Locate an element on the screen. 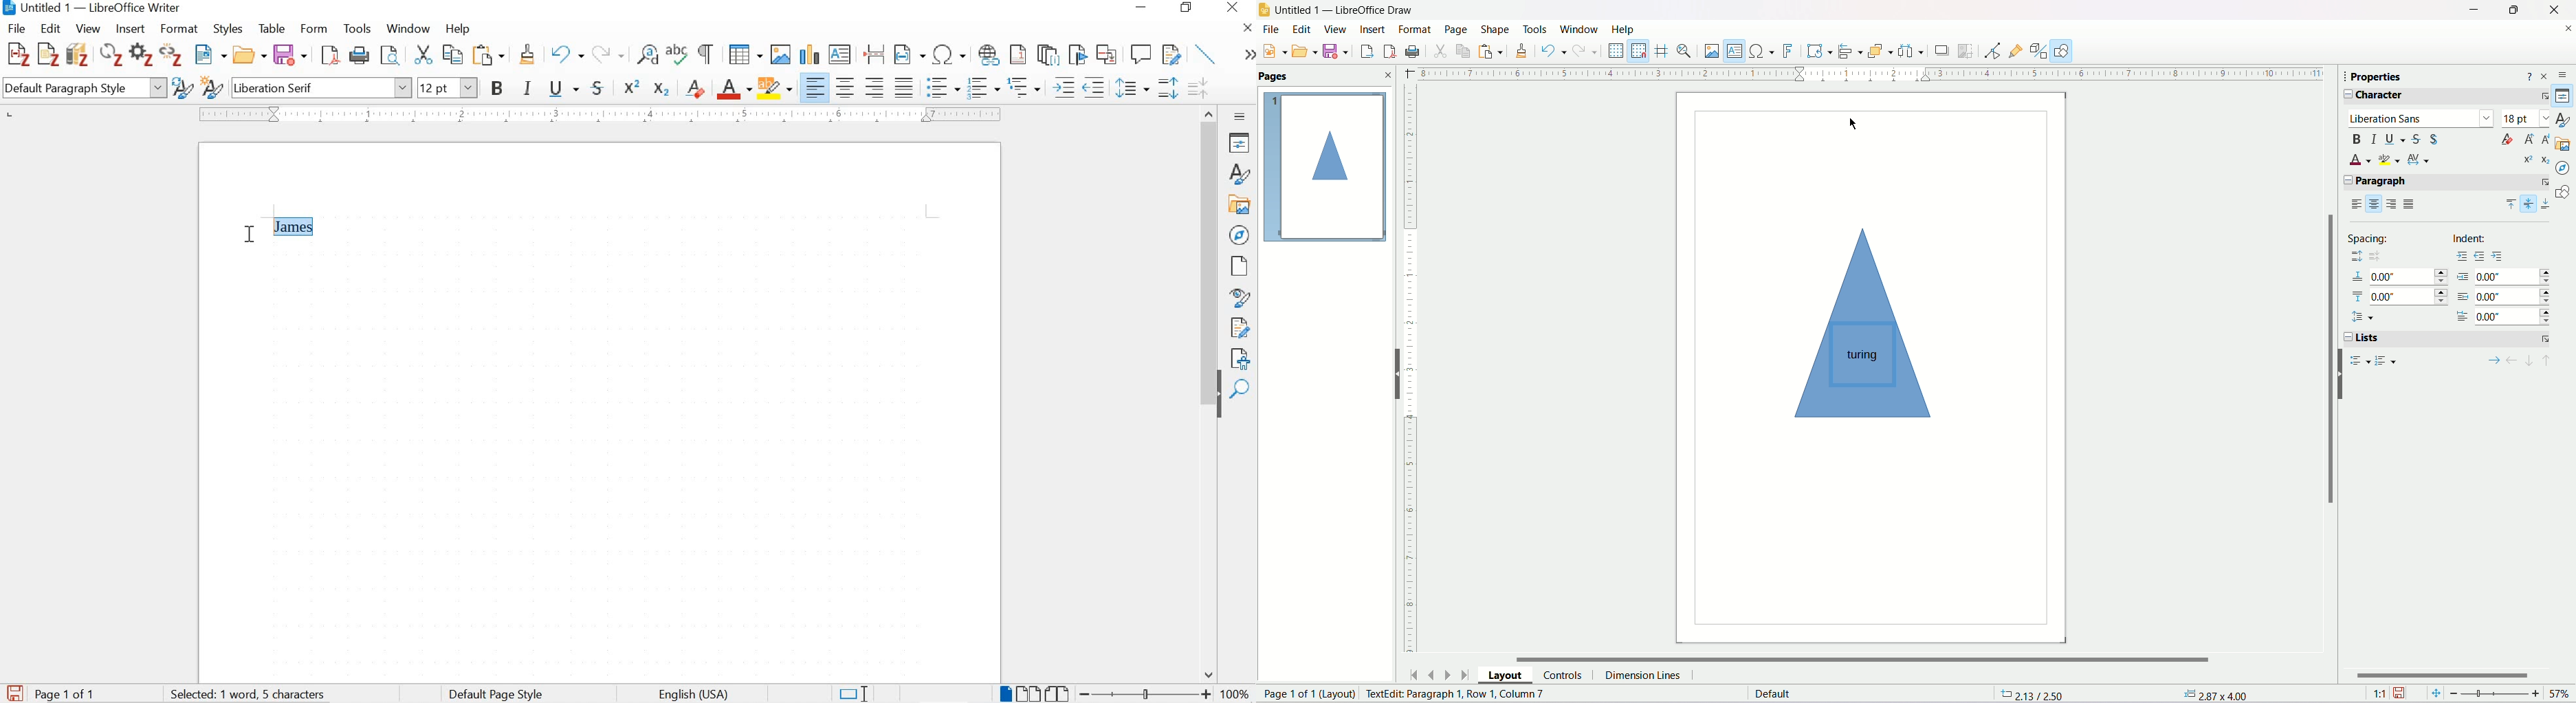 Image resolution: width=2576 pixels, height=728 pixels. align bottom is located at coordinates (2543, 206).